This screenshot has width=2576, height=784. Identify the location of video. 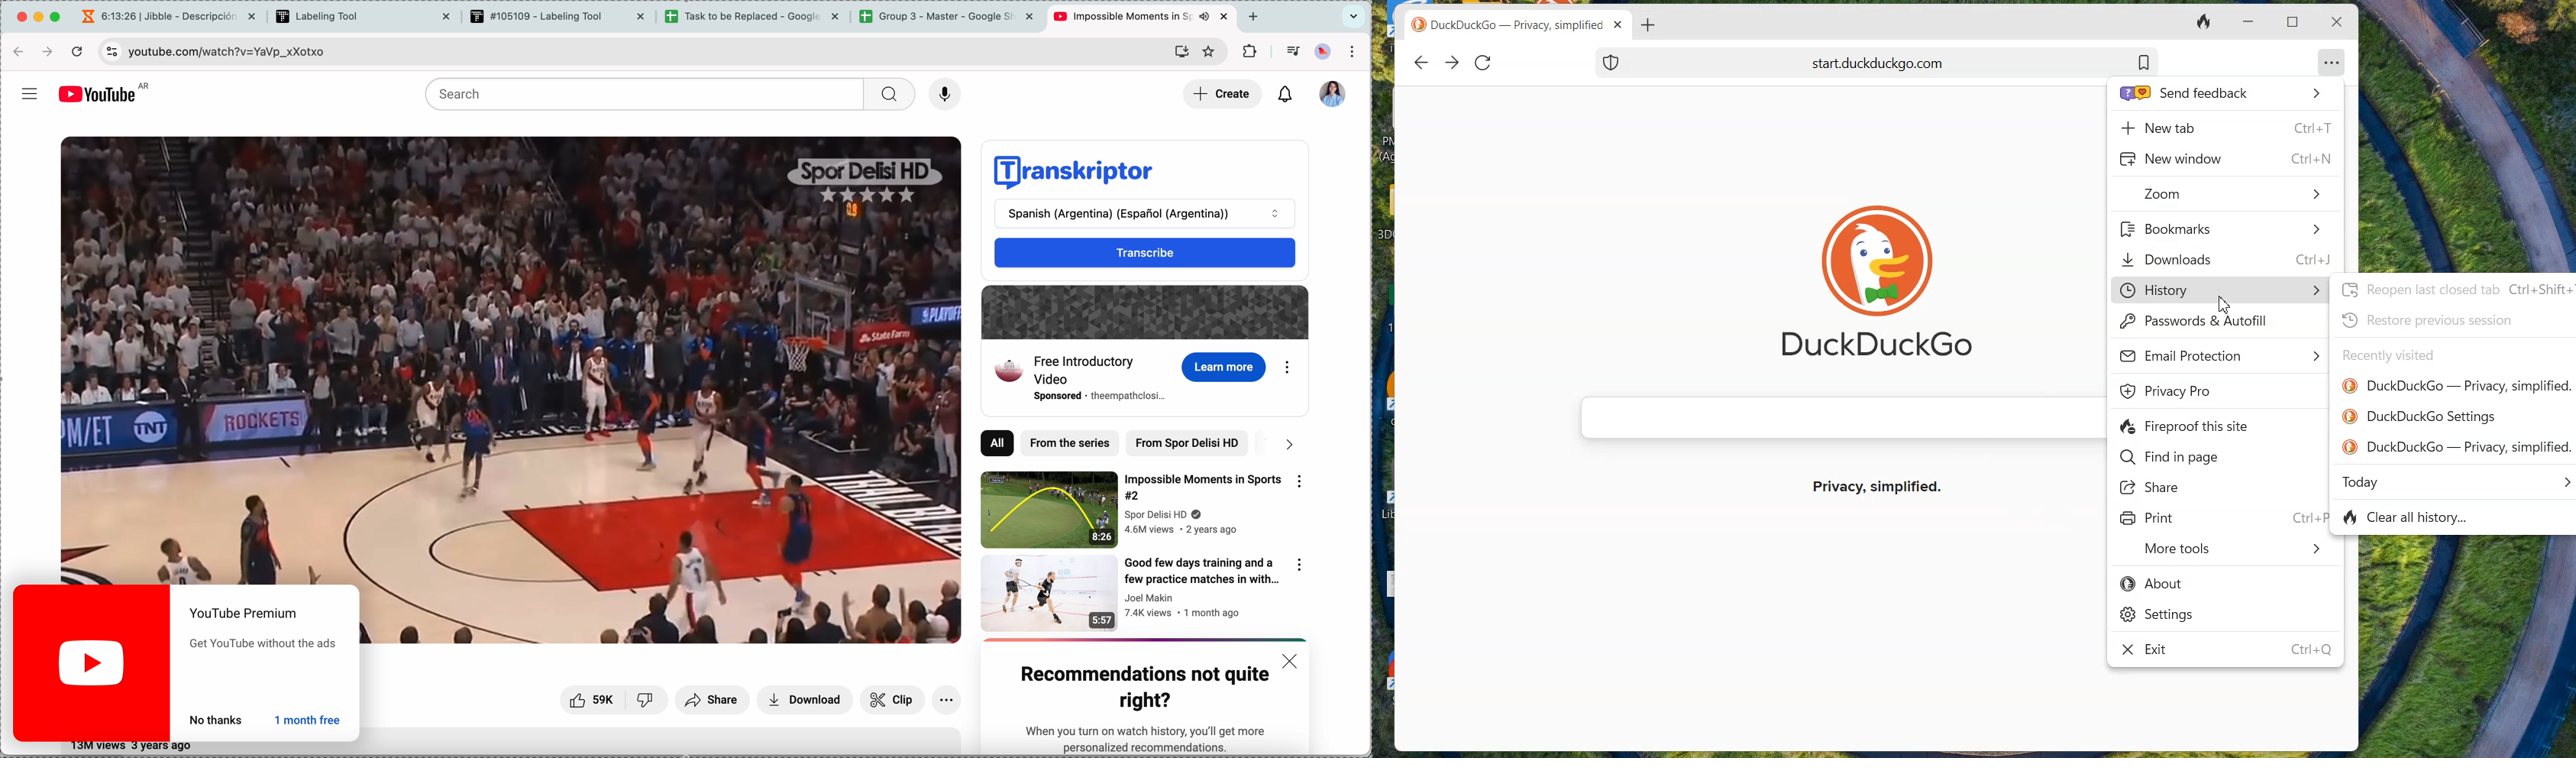
(1129, 594).